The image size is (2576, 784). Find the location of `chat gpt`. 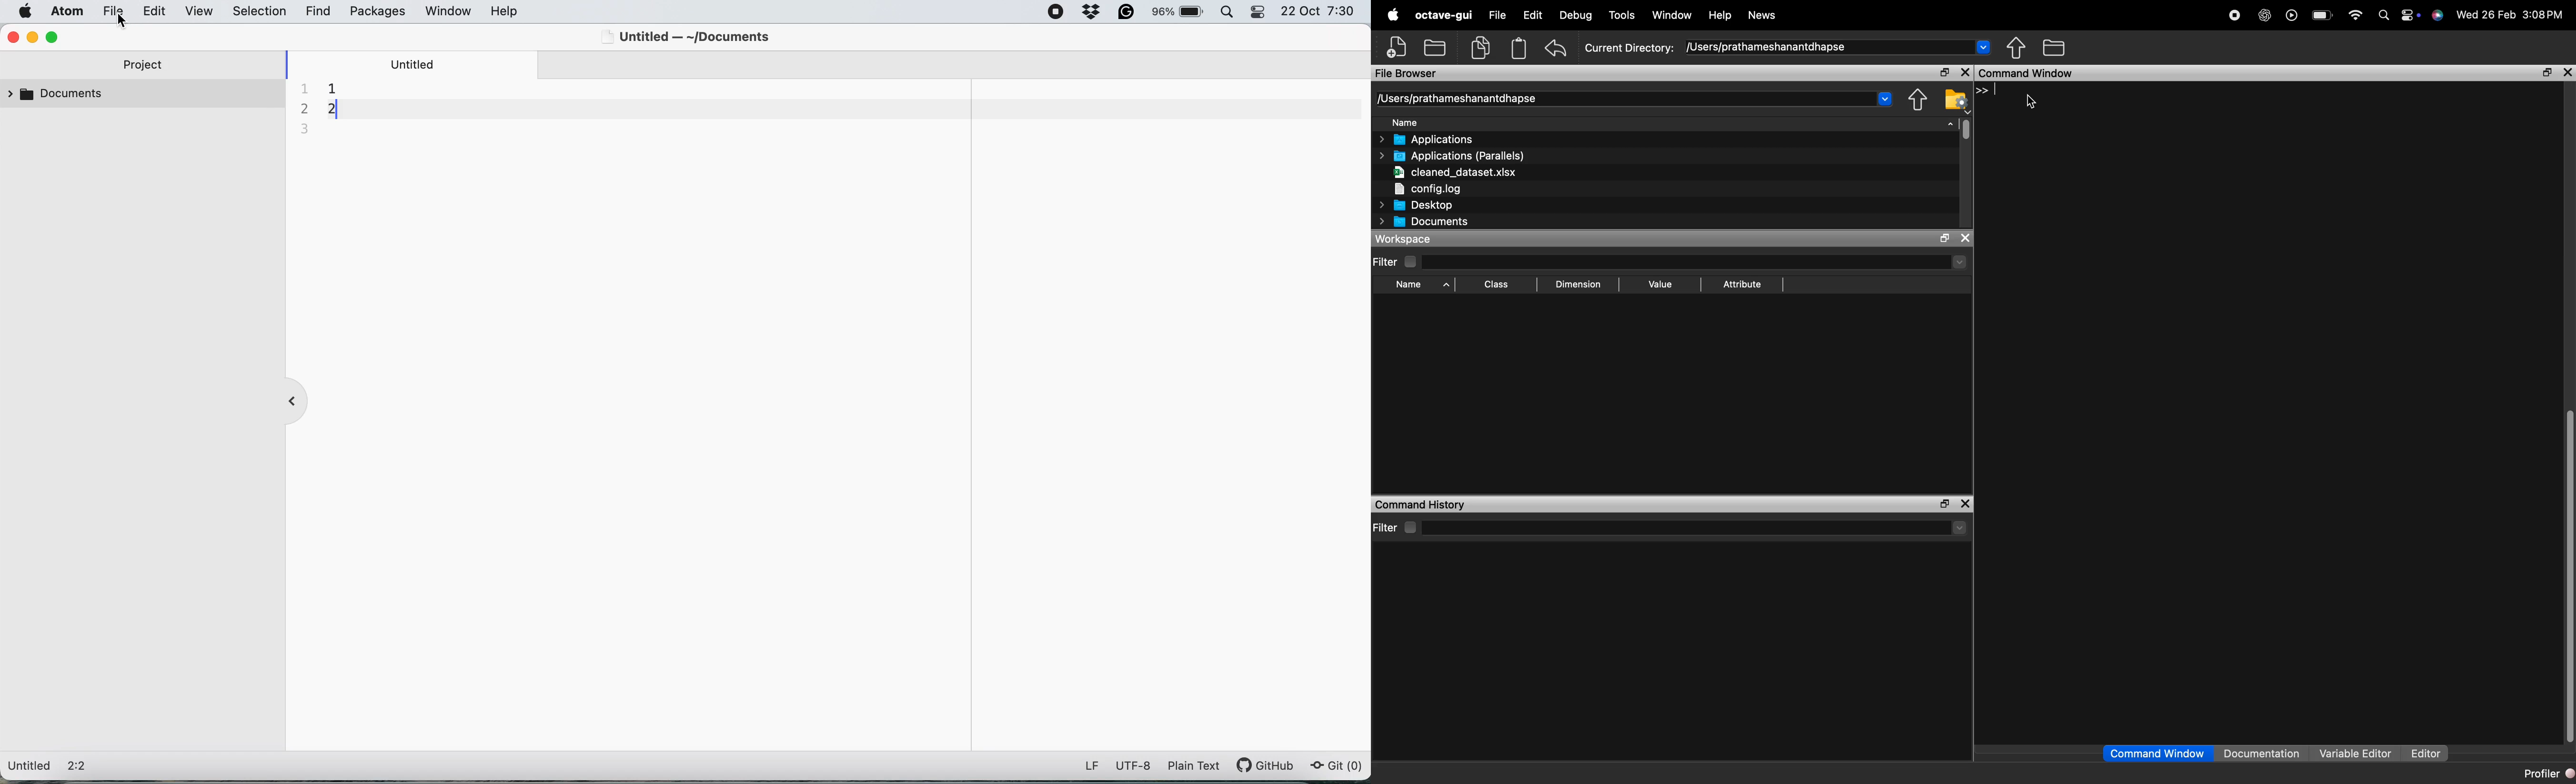

chat gpt is located at coordinates (2266, 16).